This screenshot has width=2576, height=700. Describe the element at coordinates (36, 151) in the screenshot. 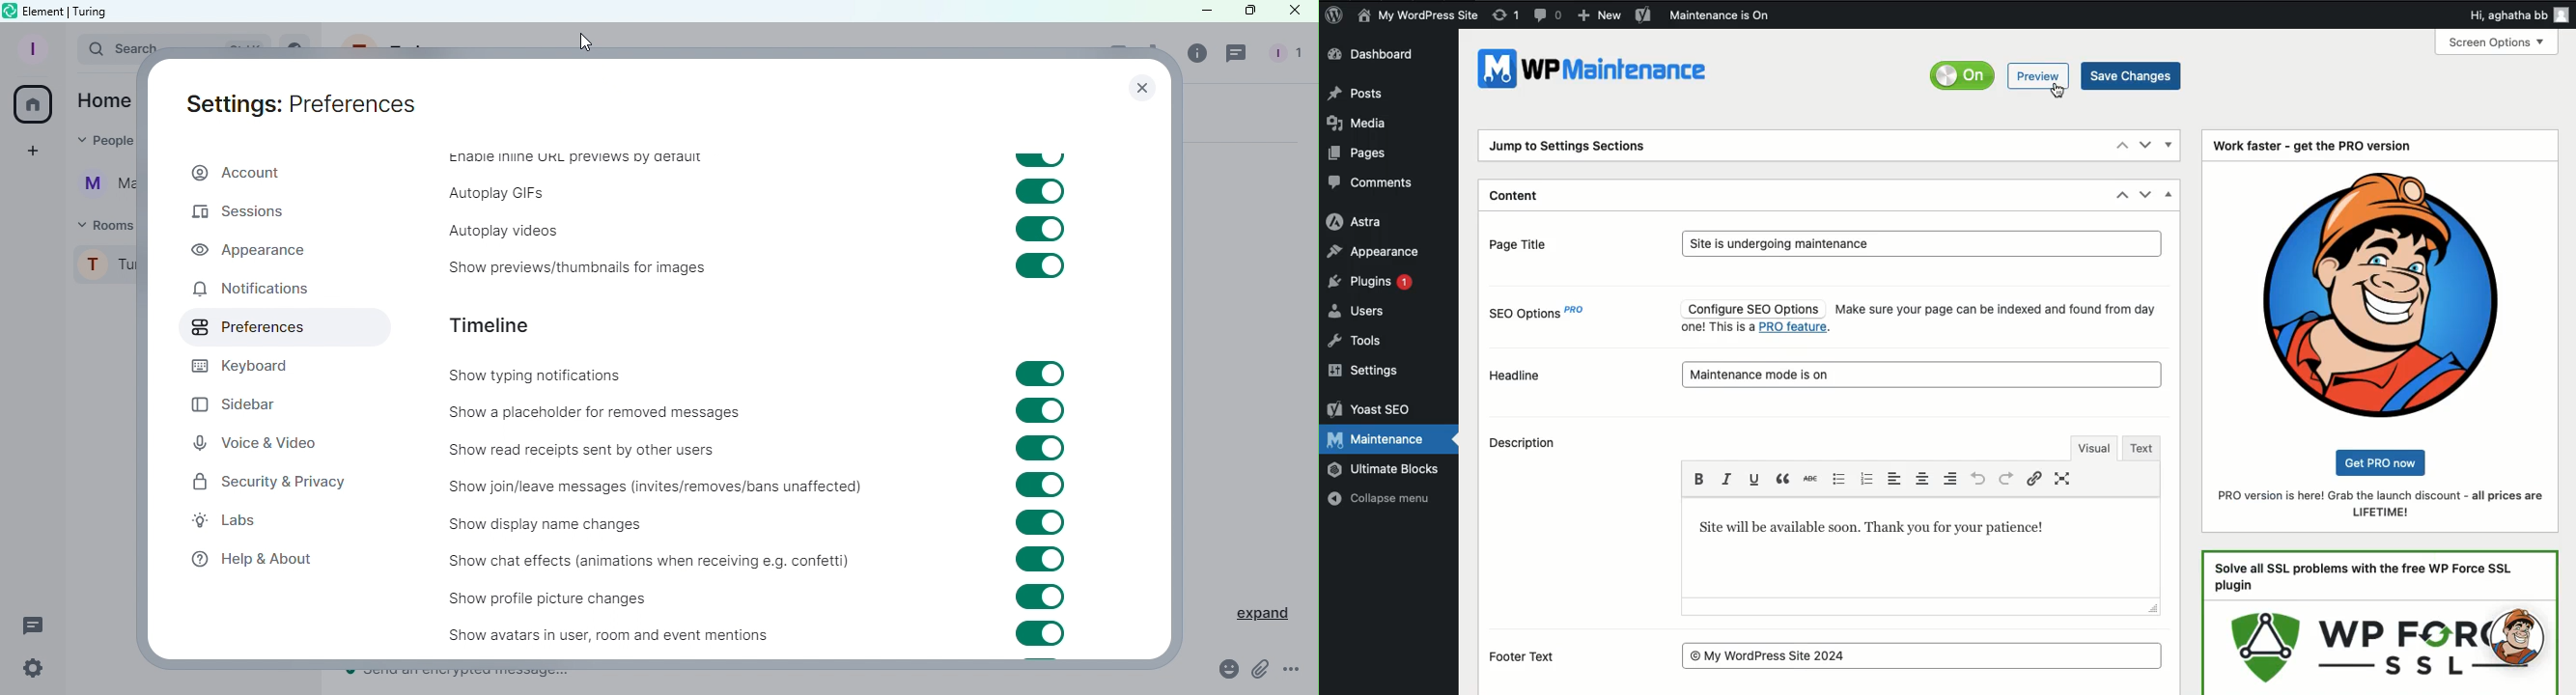

I see `Create a space` at that location.